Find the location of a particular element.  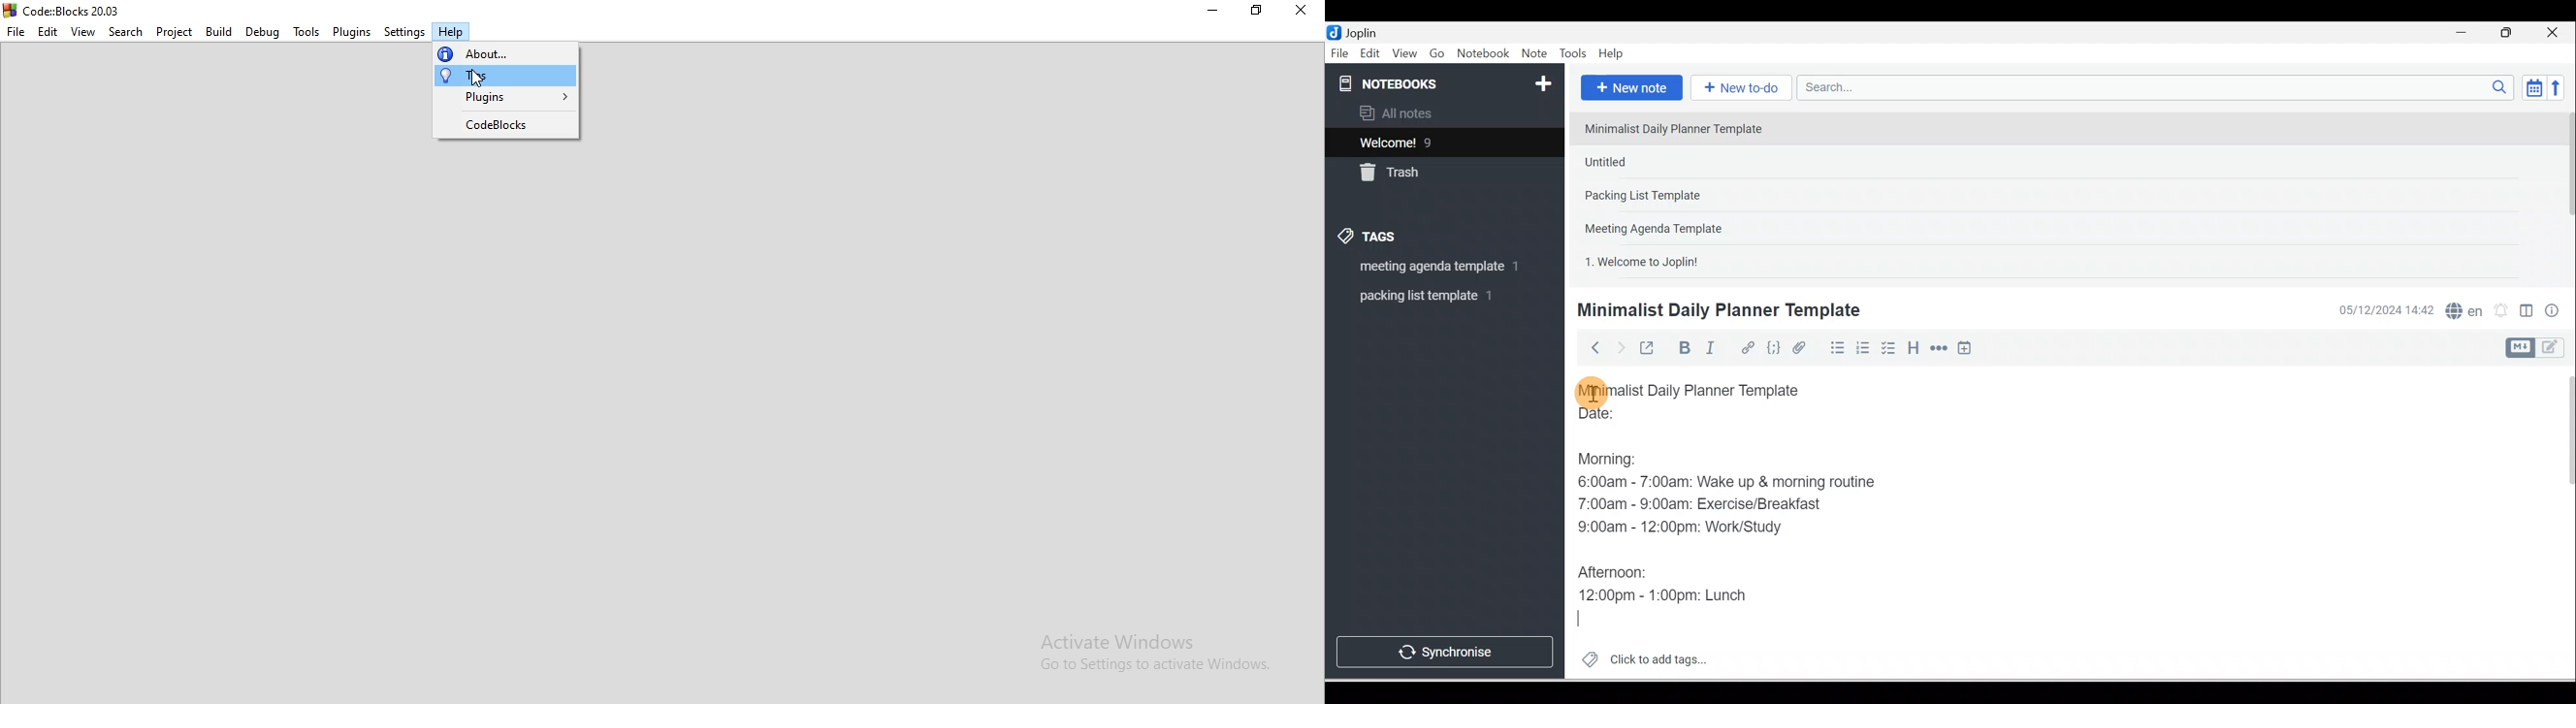

Reverse sort is located at coordinates (2560, 87).